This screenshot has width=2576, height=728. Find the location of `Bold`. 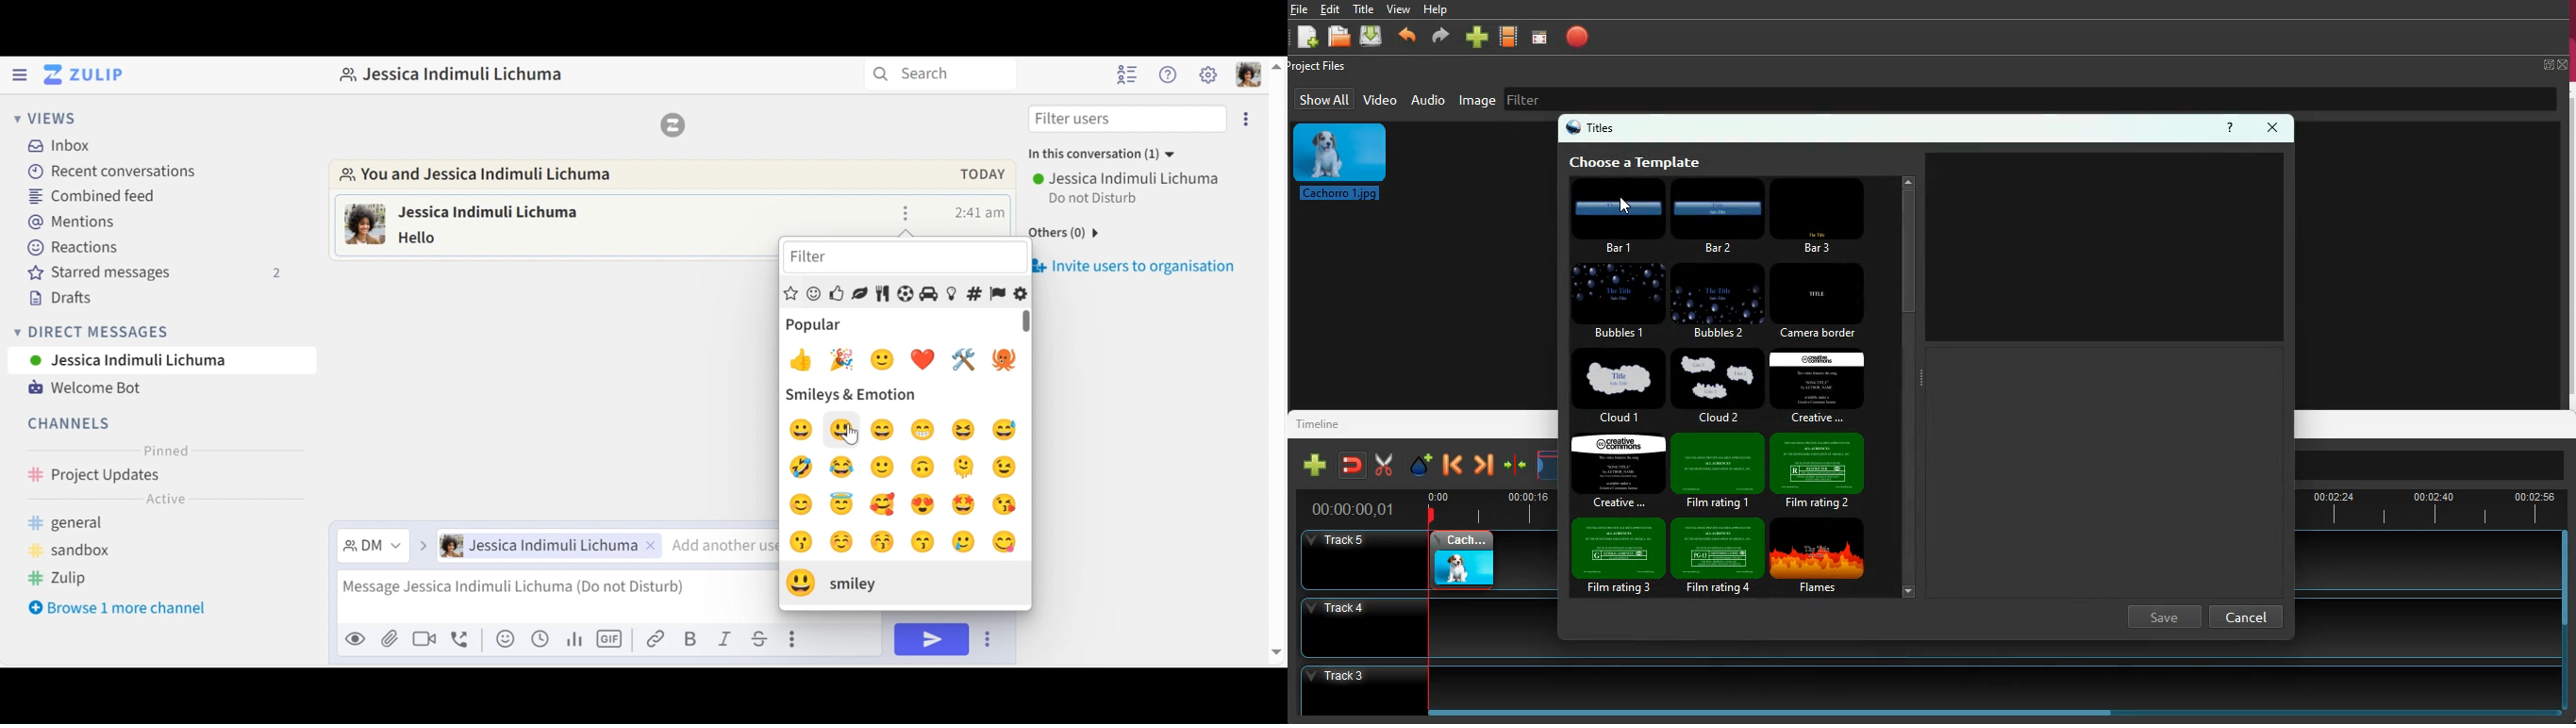

Bold is located at coordinates (691, 638).